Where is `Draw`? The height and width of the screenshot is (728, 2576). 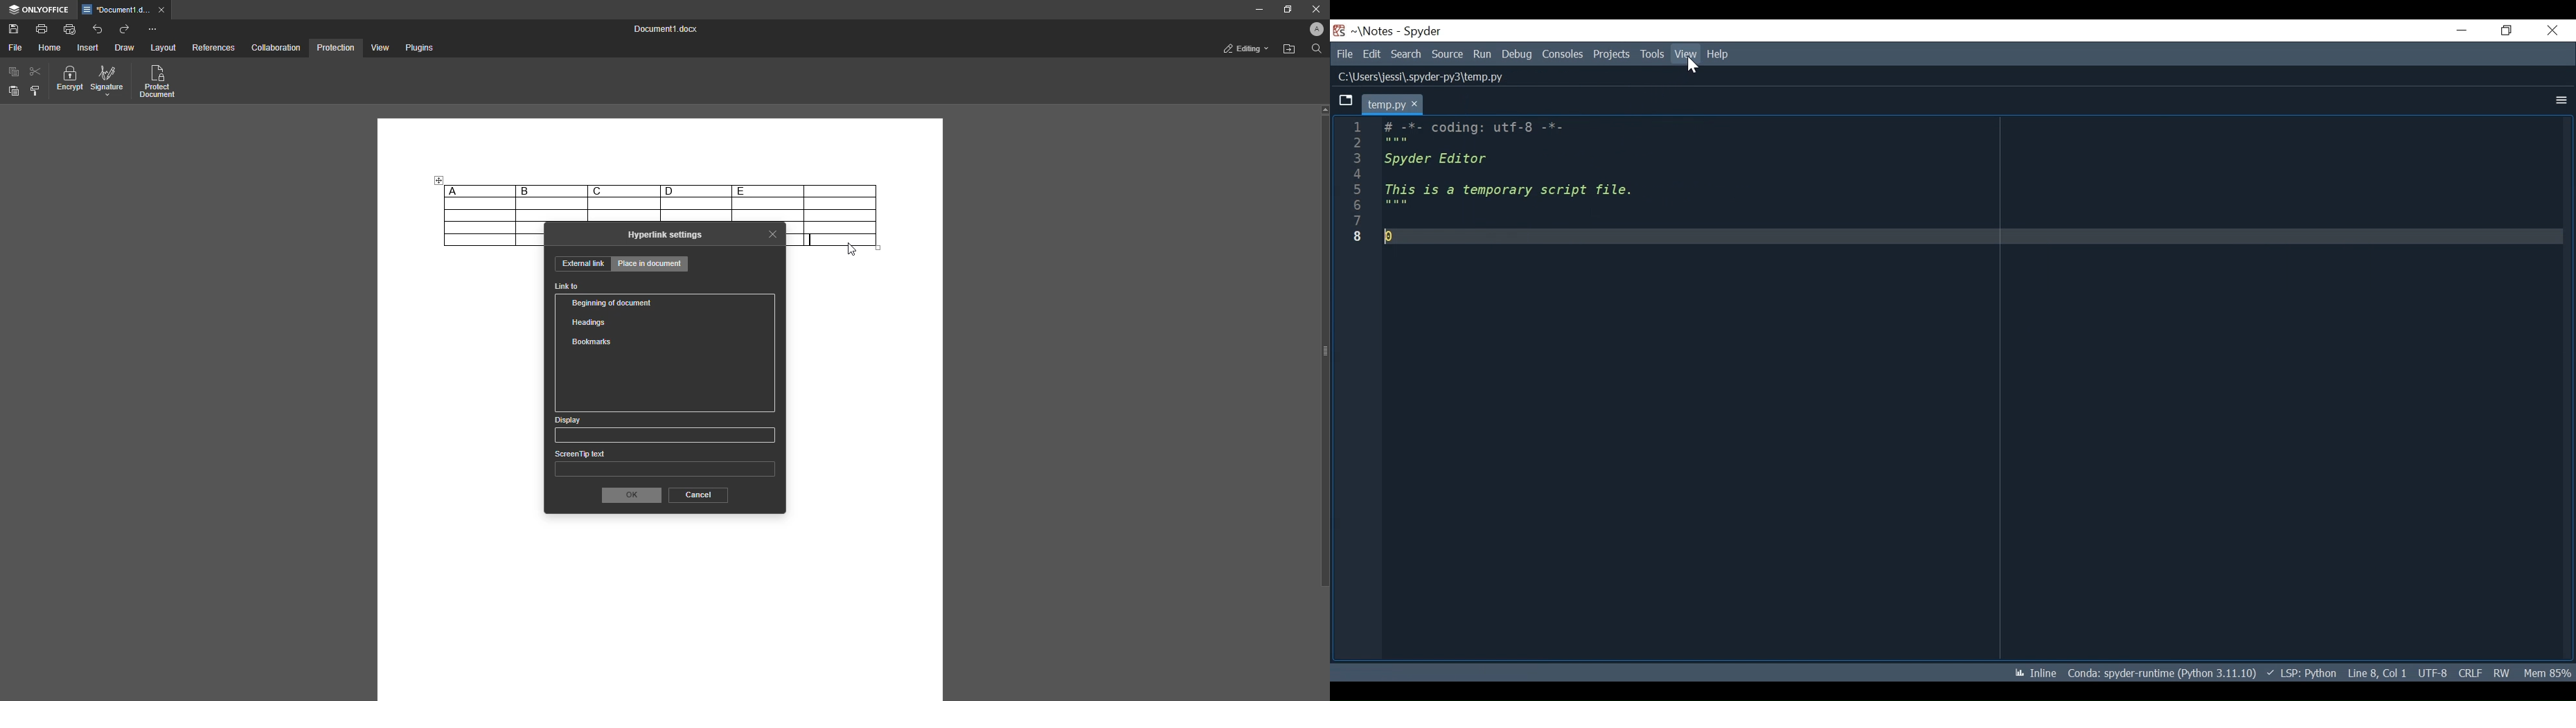
Draw is located at coordinates (124, 48).